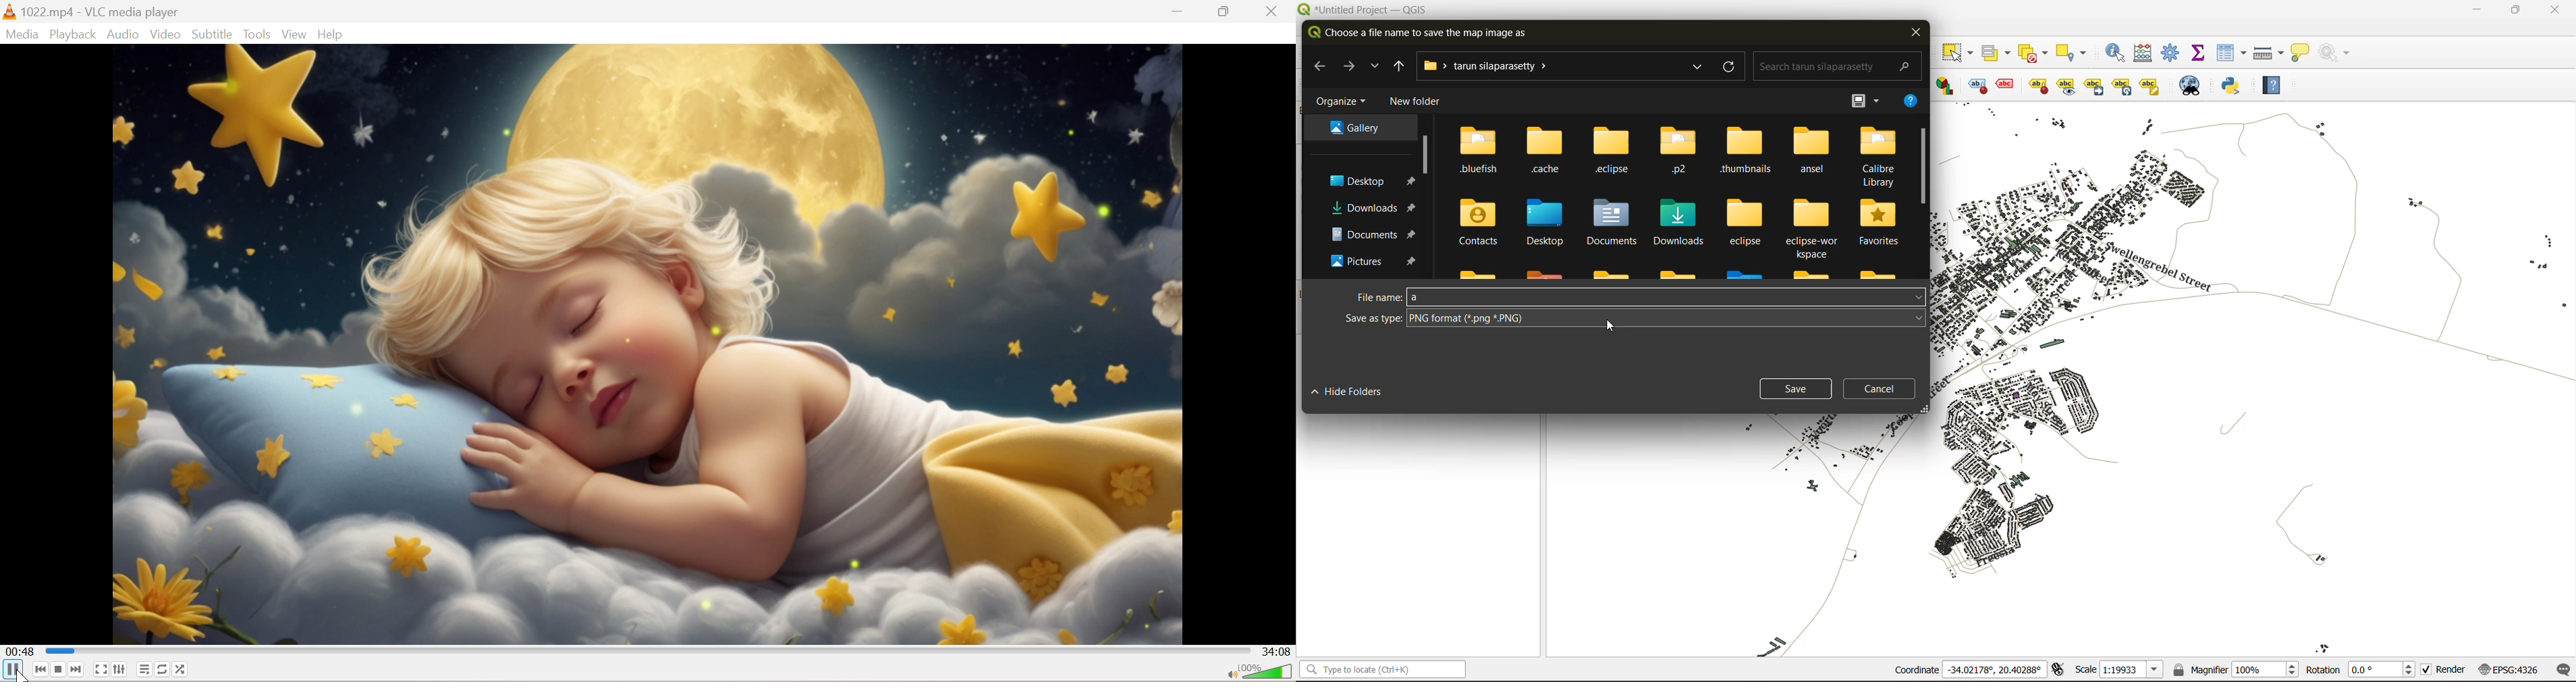  I want to click on toggle extents, so click(2057, 670).